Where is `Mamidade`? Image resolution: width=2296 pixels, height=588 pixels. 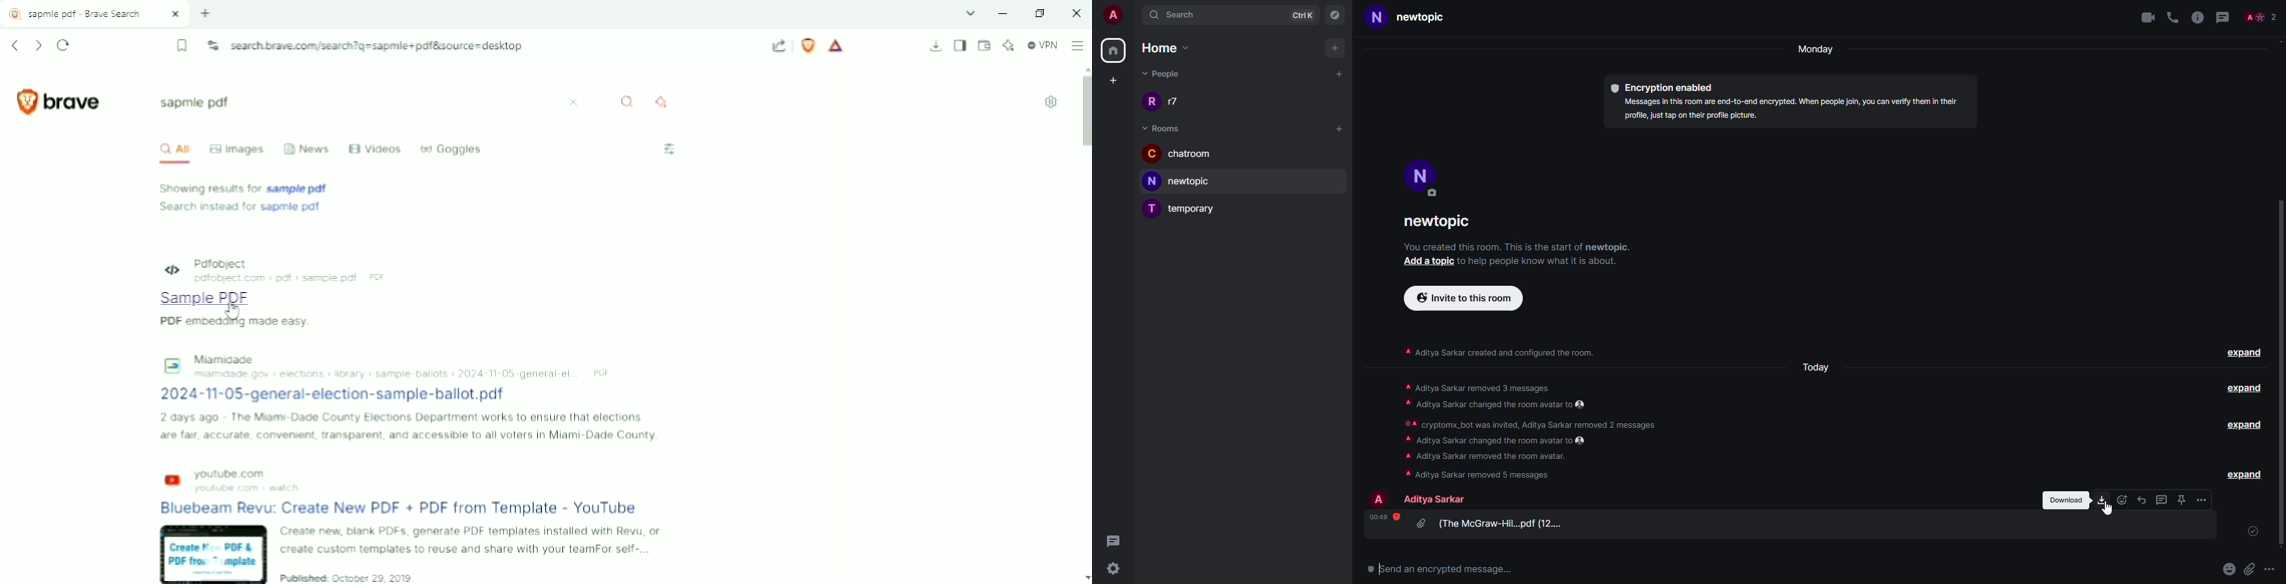
Mamidade is located at coordinates (226, 357).